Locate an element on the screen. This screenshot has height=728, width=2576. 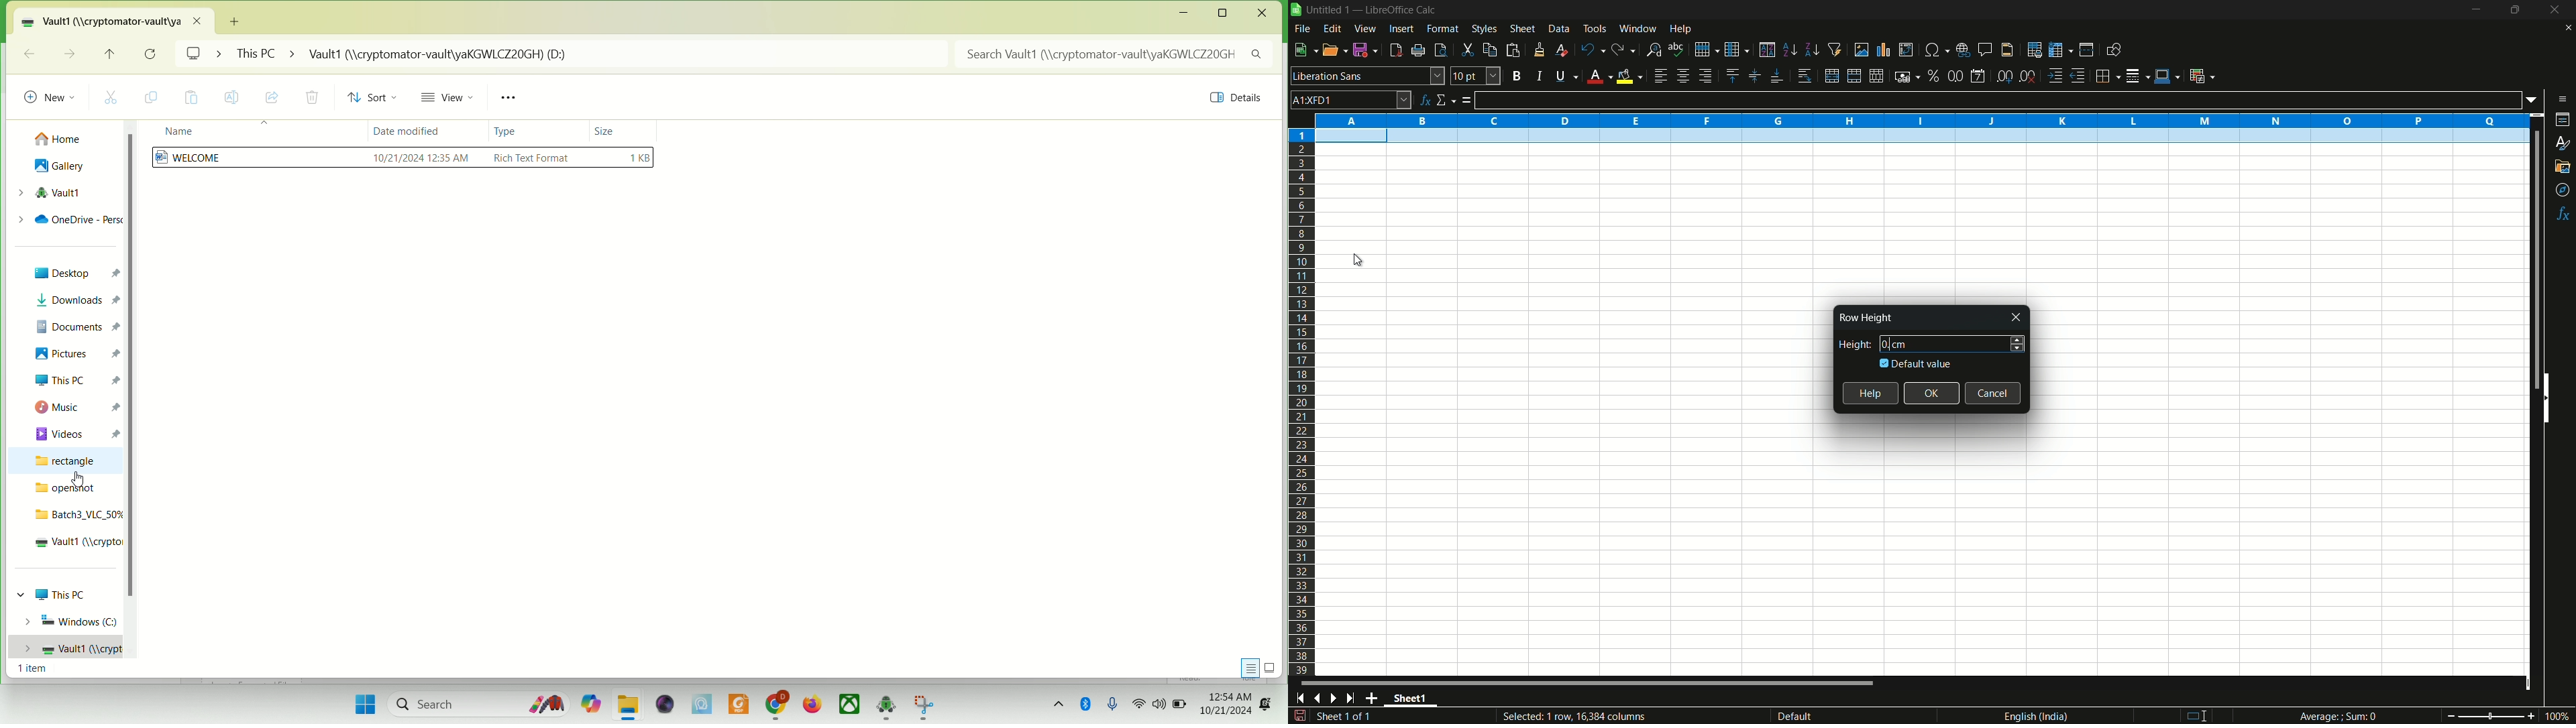
sort ascending is located at coordinates (1789, 50).